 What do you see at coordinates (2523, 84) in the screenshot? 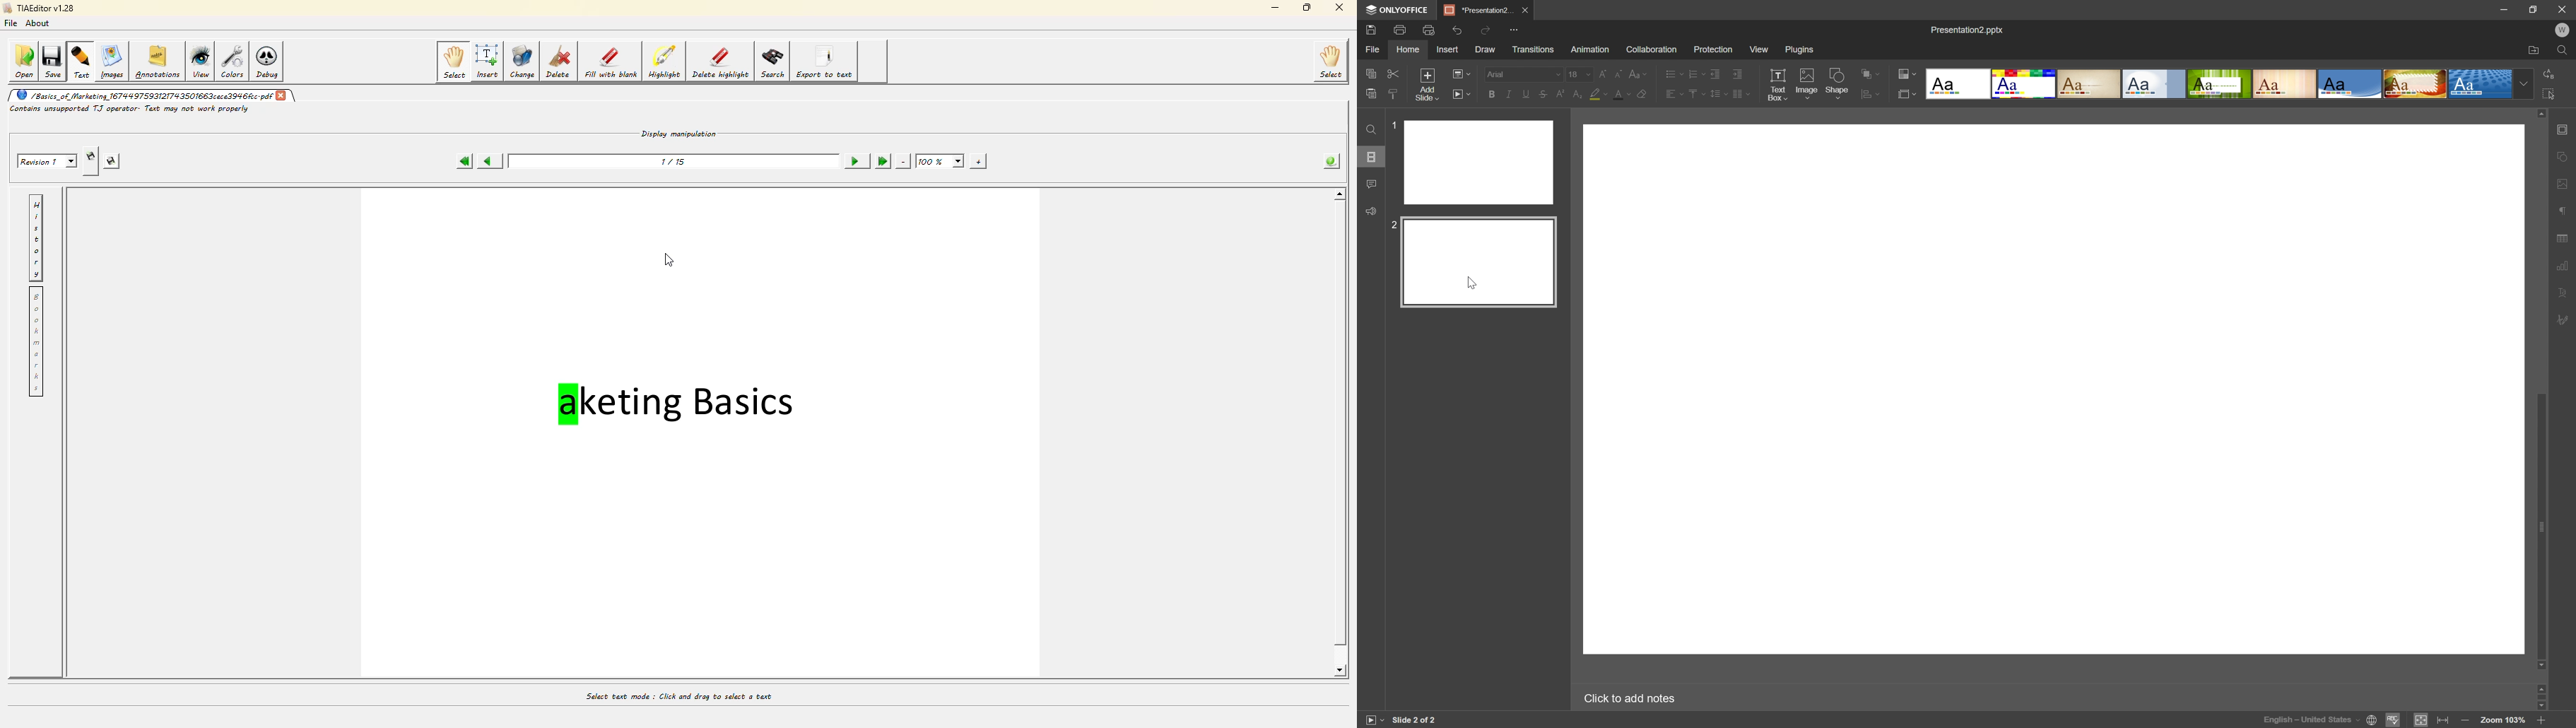
I see `Drop Down` at bounding box center [2523, 84].